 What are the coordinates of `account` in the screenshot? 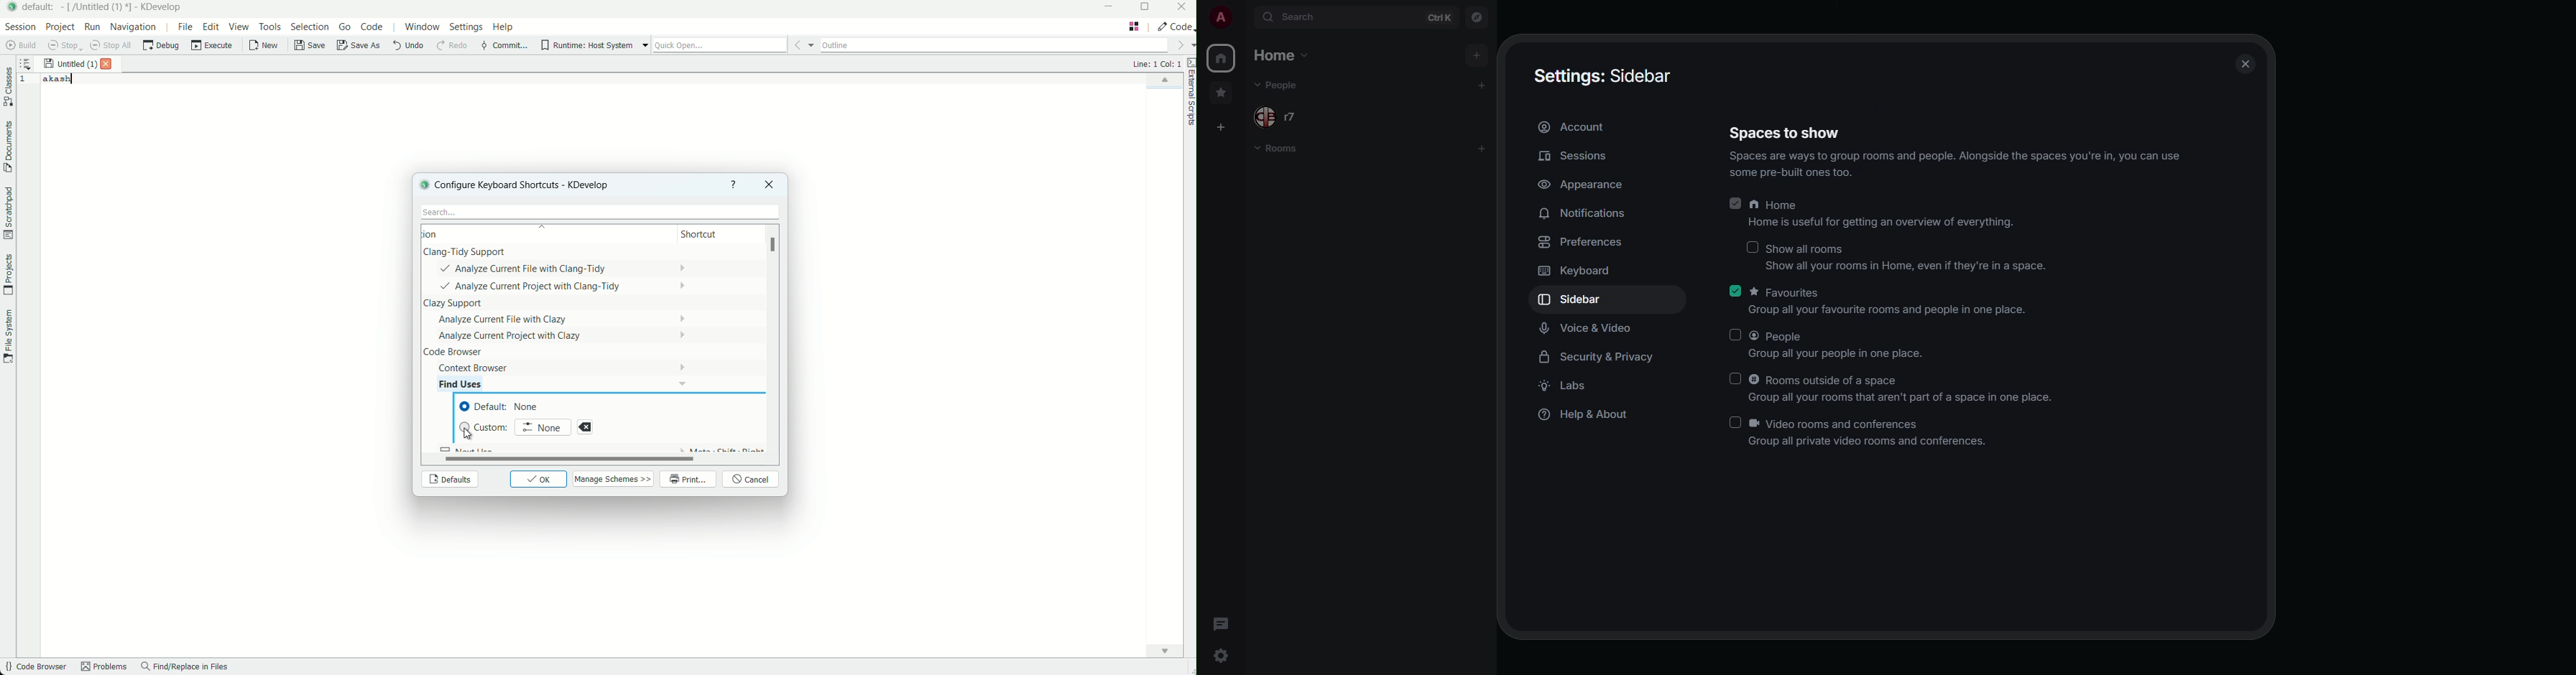 It's located at (1577, 126).